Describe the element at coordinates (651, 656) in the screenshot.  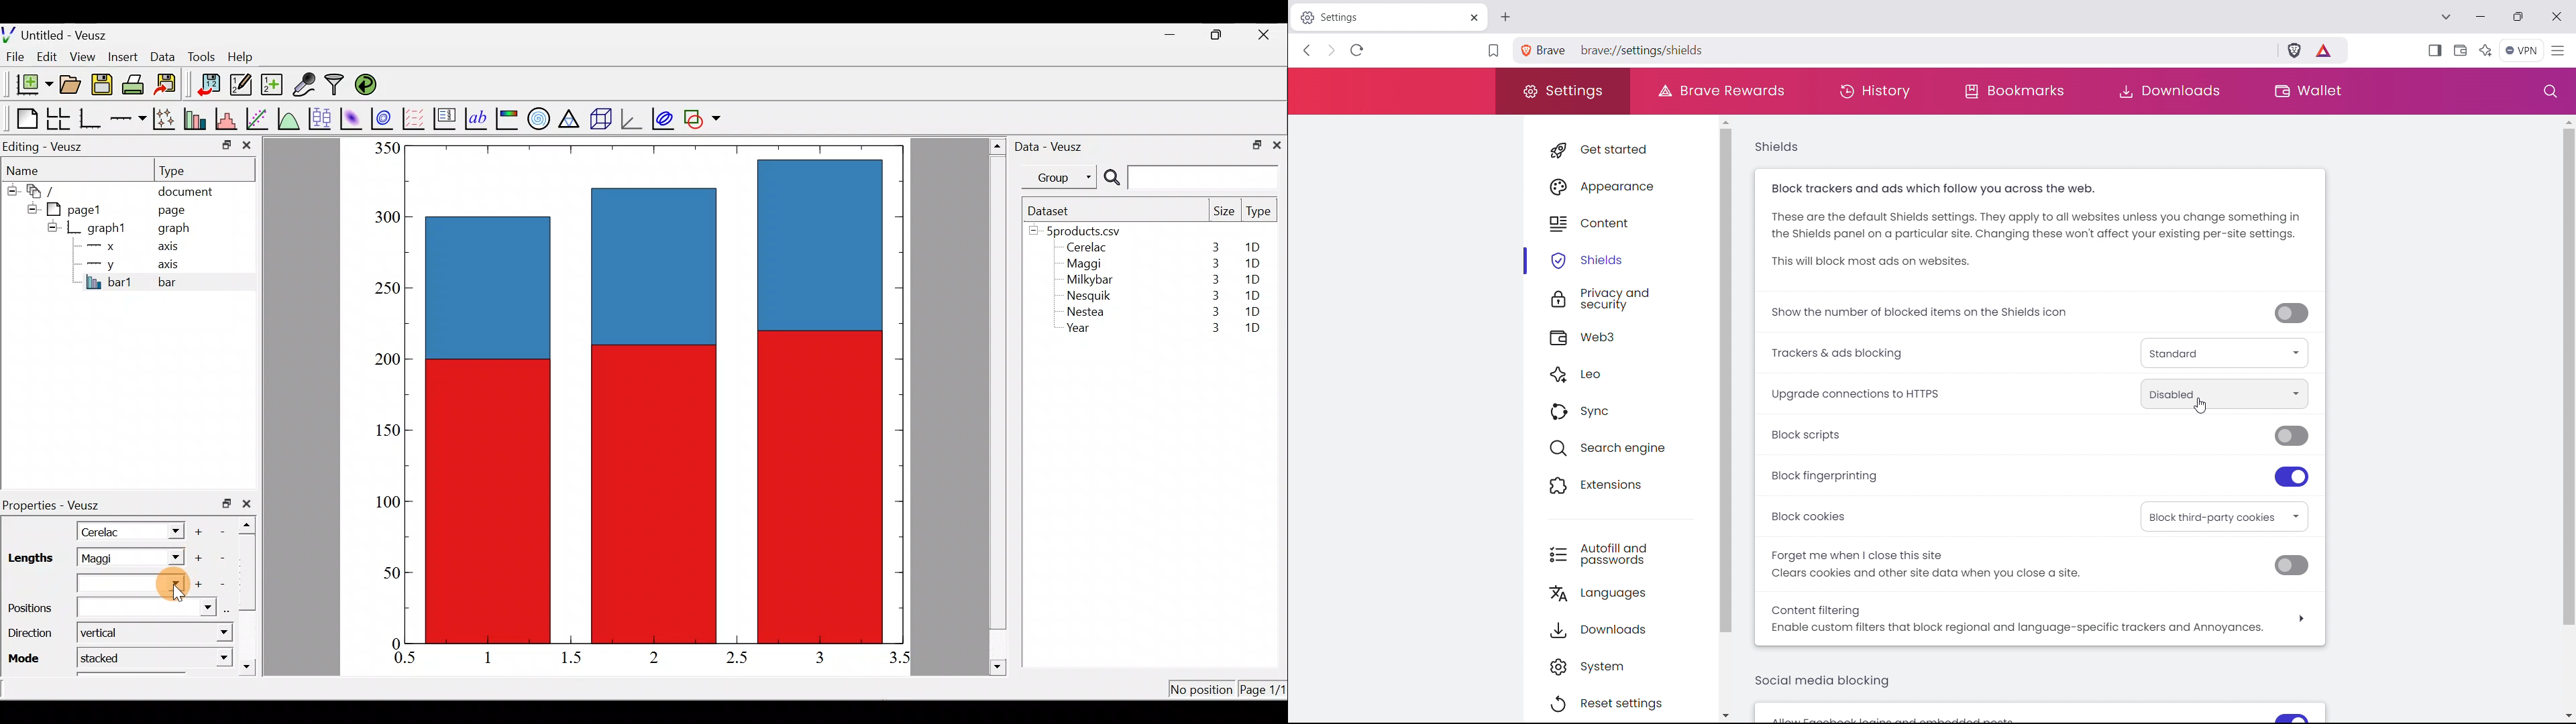
I see `2` at that location.